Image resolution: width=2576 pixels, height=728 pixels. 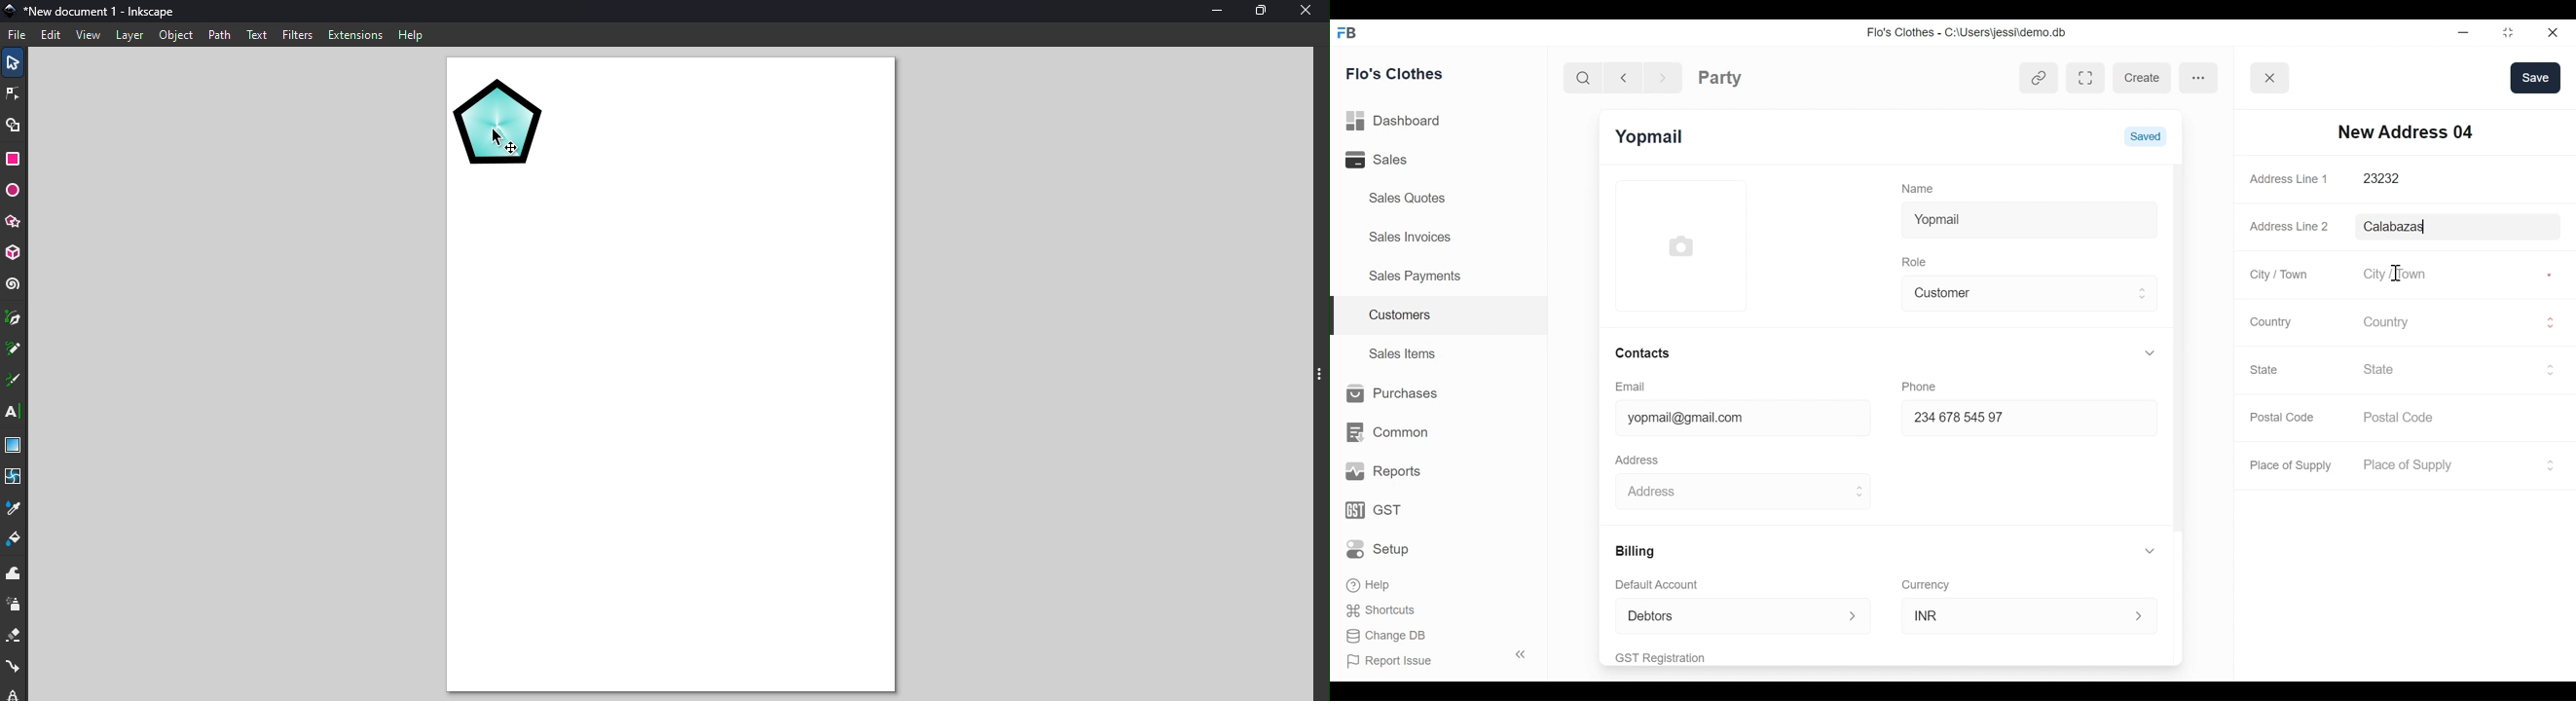 What do you see at coordinates (2270, 78) in the screenshot?
I see `` at bounding box center [2270, 78].